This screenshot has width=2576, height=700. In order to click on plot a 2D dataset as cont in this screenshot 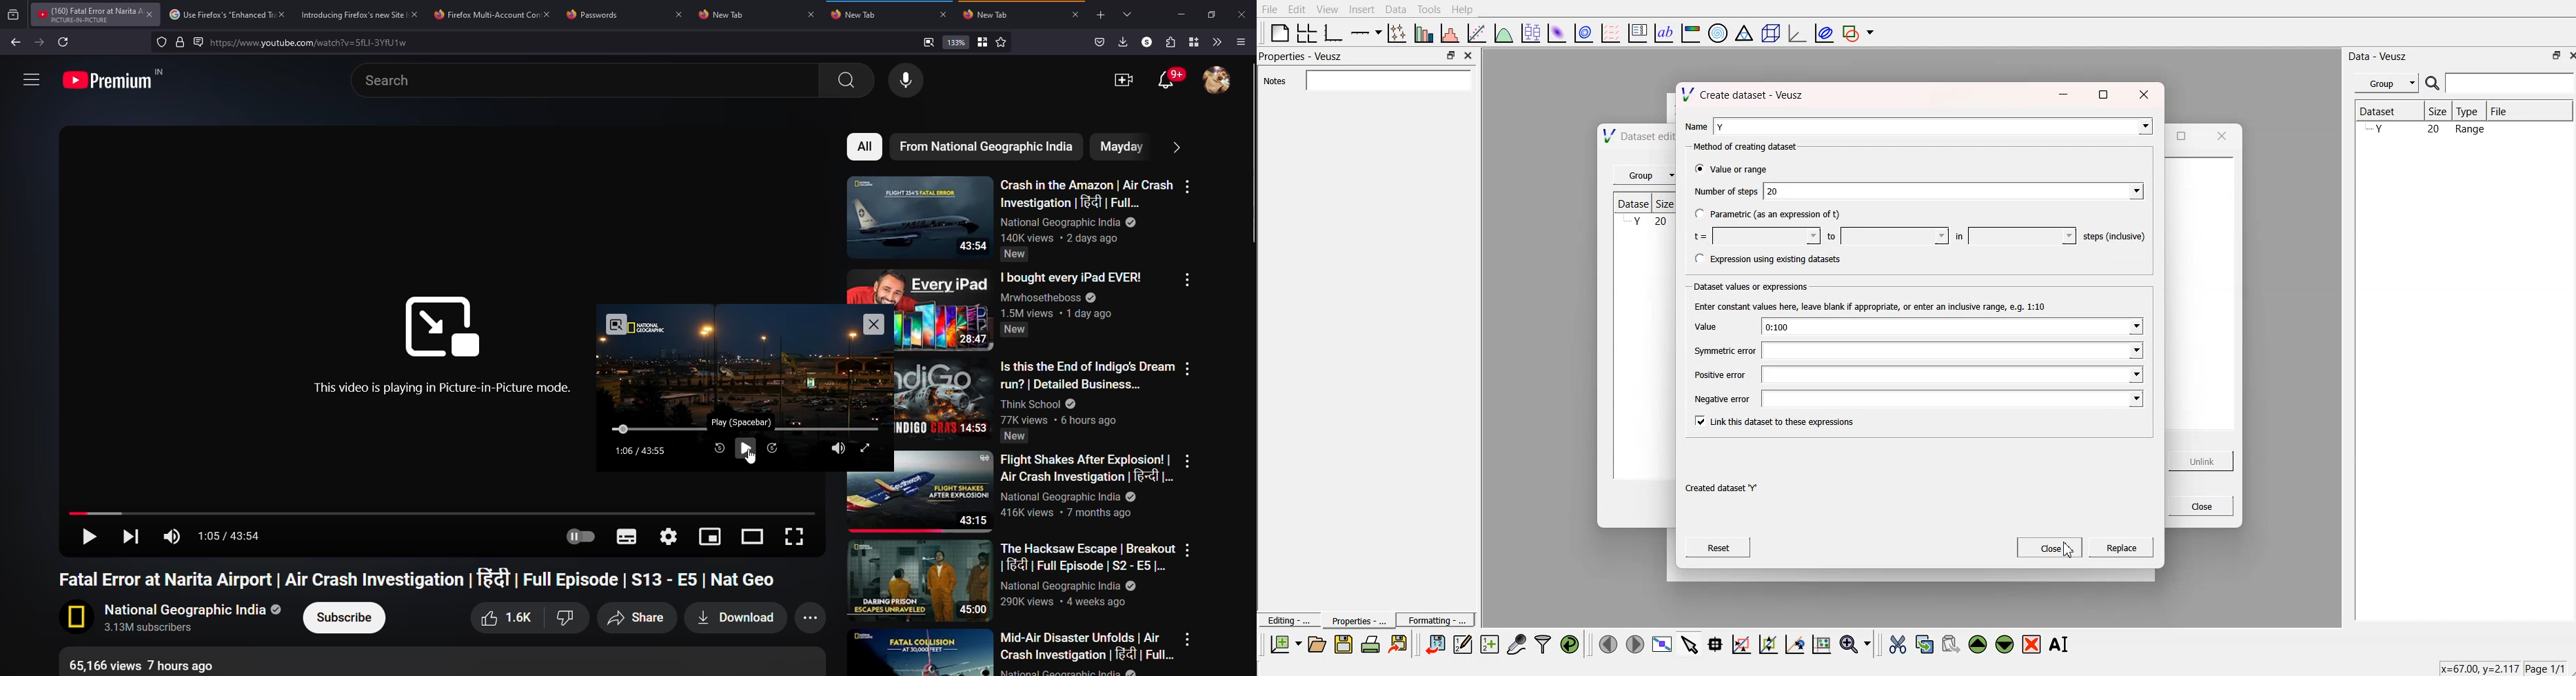, I will do `click(1585, 33)`.